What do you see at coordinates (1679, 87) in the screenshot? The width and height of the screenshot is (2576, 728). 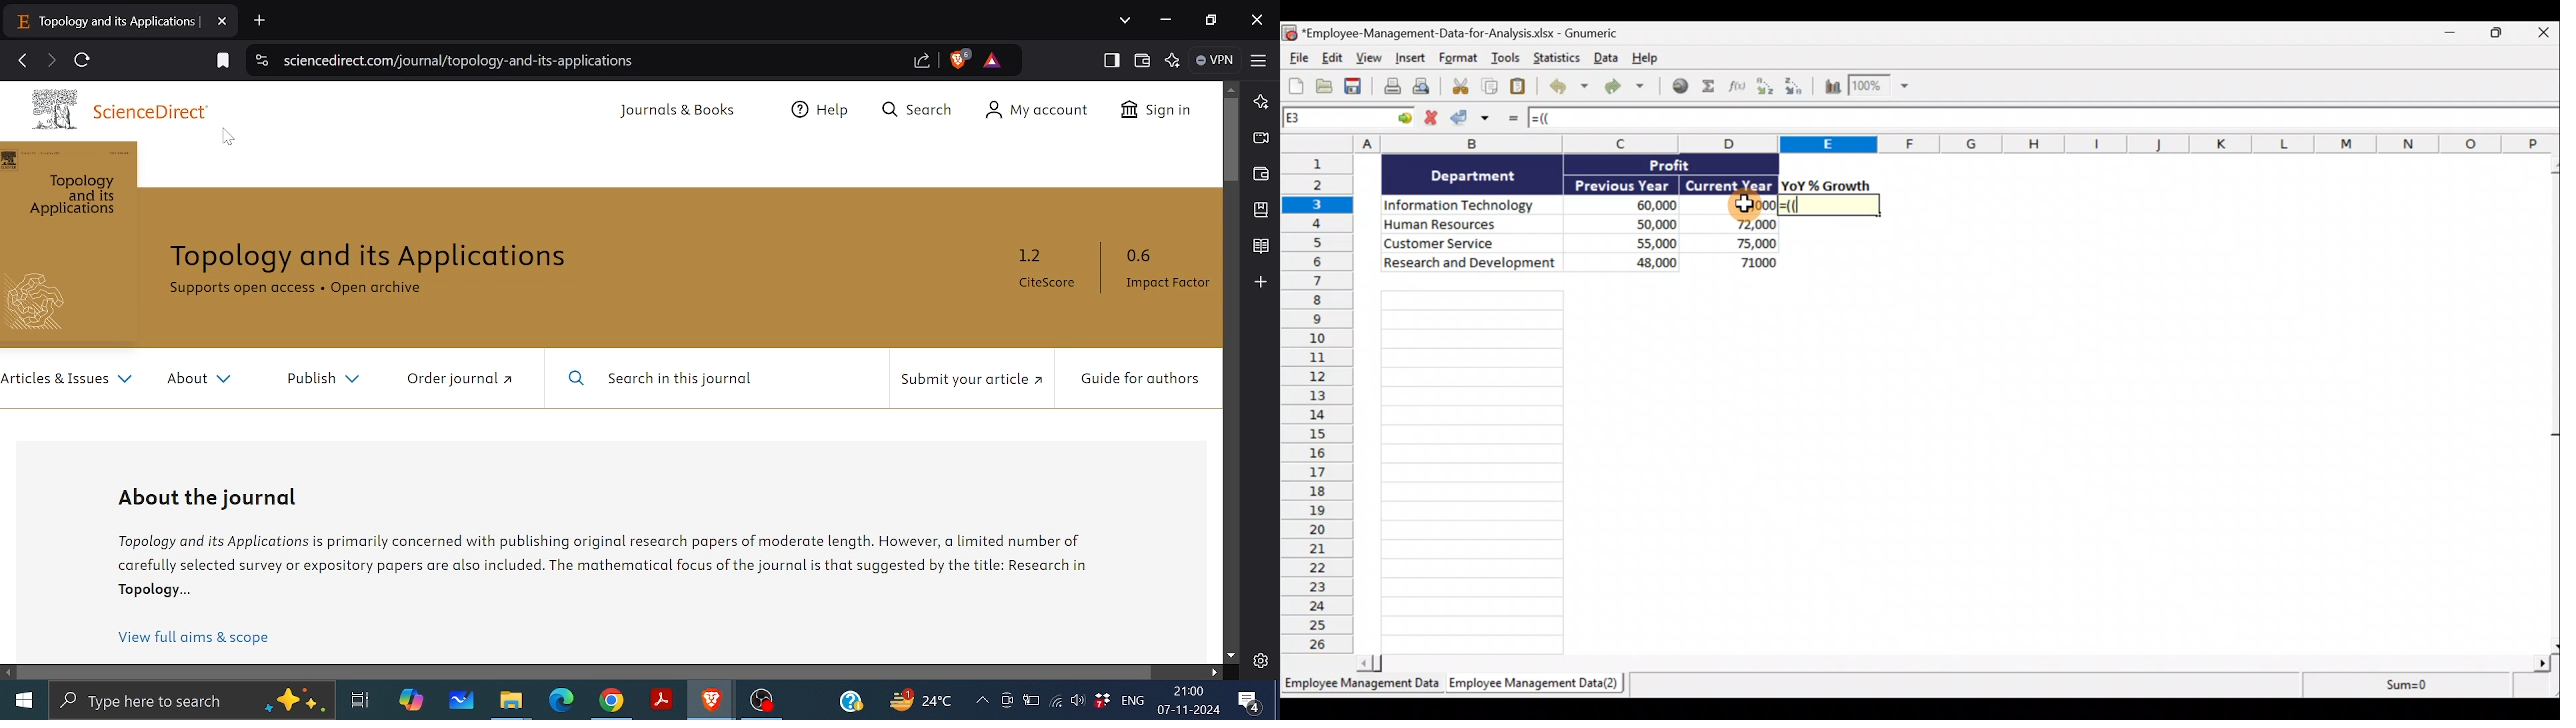 I see `Insert hyperlink` at bounding box center [1679, 87].